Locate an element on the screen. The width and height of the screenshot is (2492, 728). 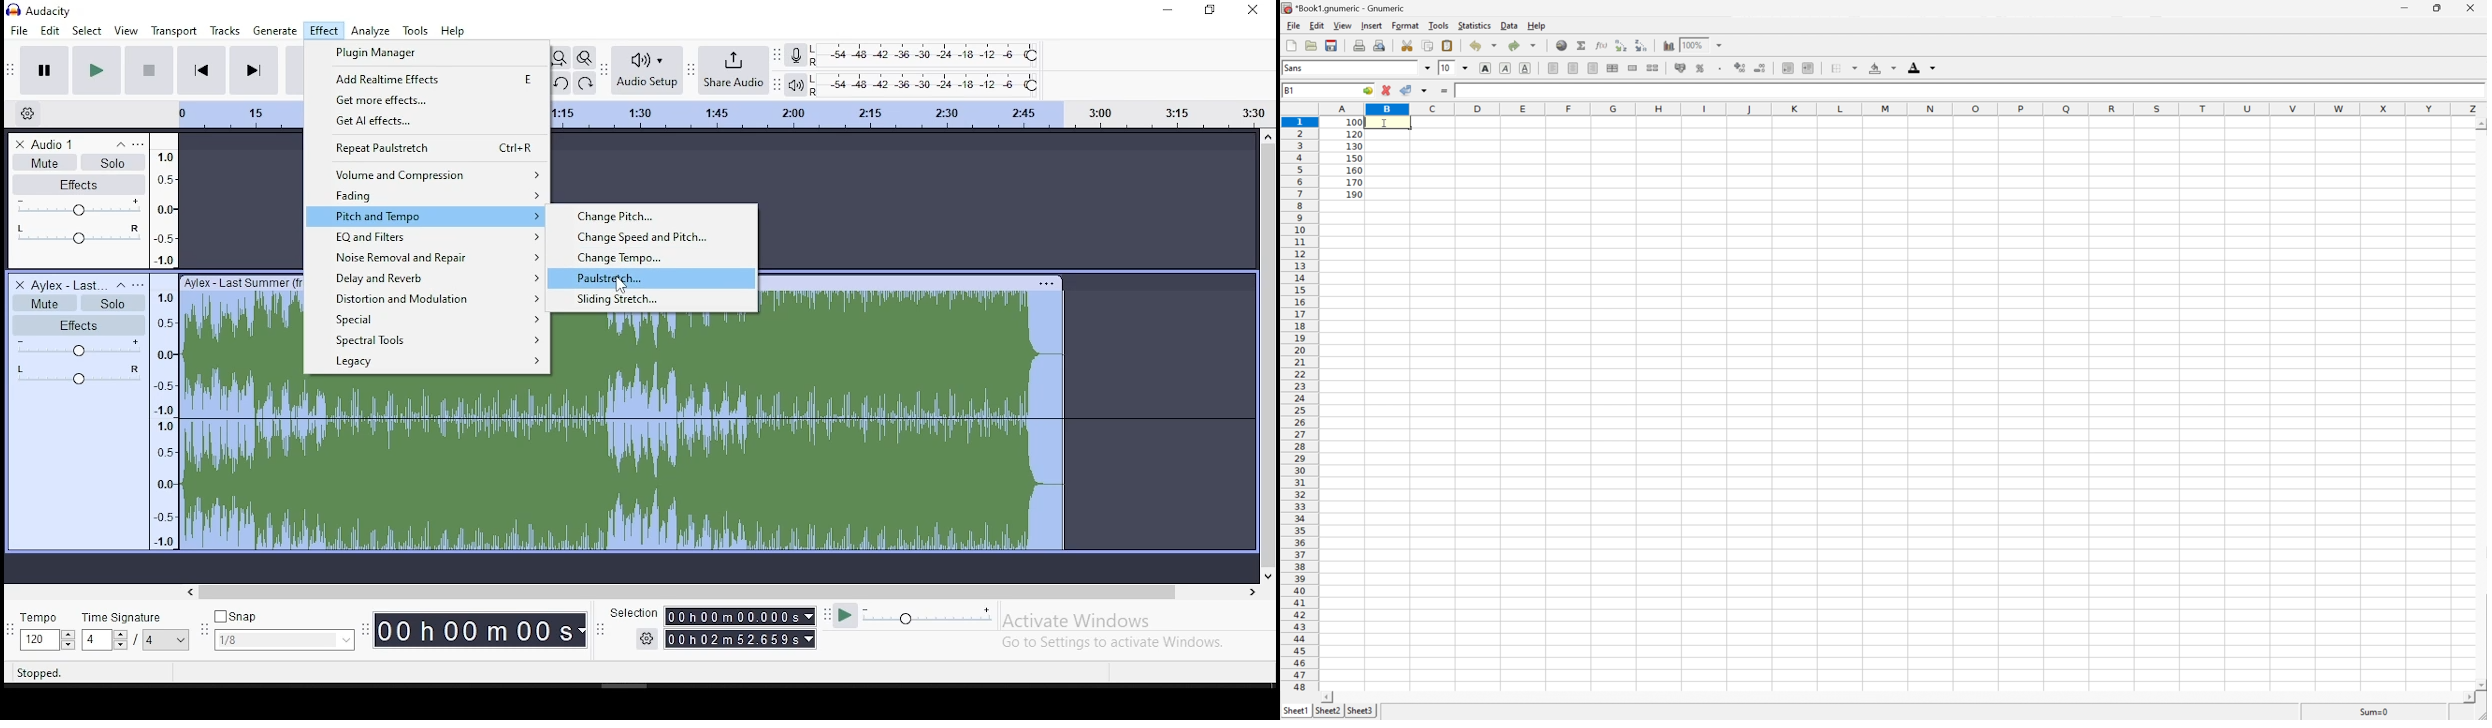
legacy is located at coordinates (424, 363).